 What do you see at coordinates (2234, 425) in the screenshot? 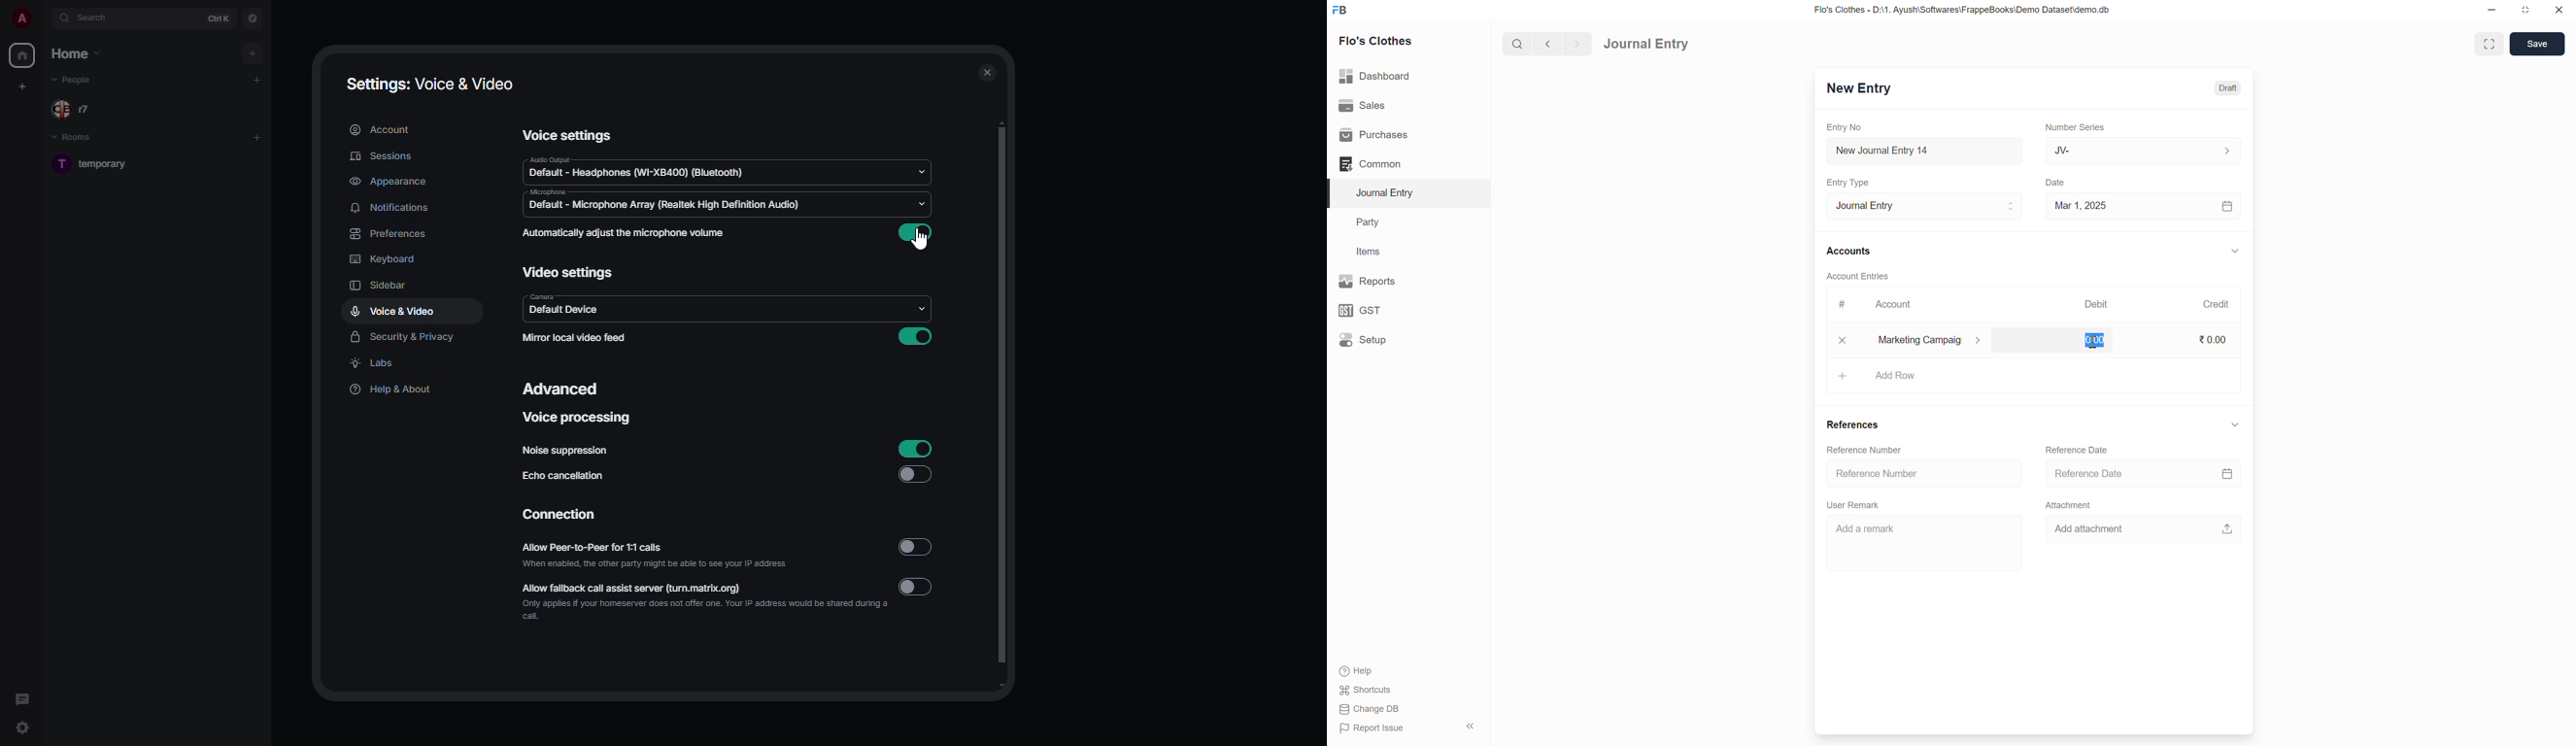
I see `down` at bounding box center [2234, 425].